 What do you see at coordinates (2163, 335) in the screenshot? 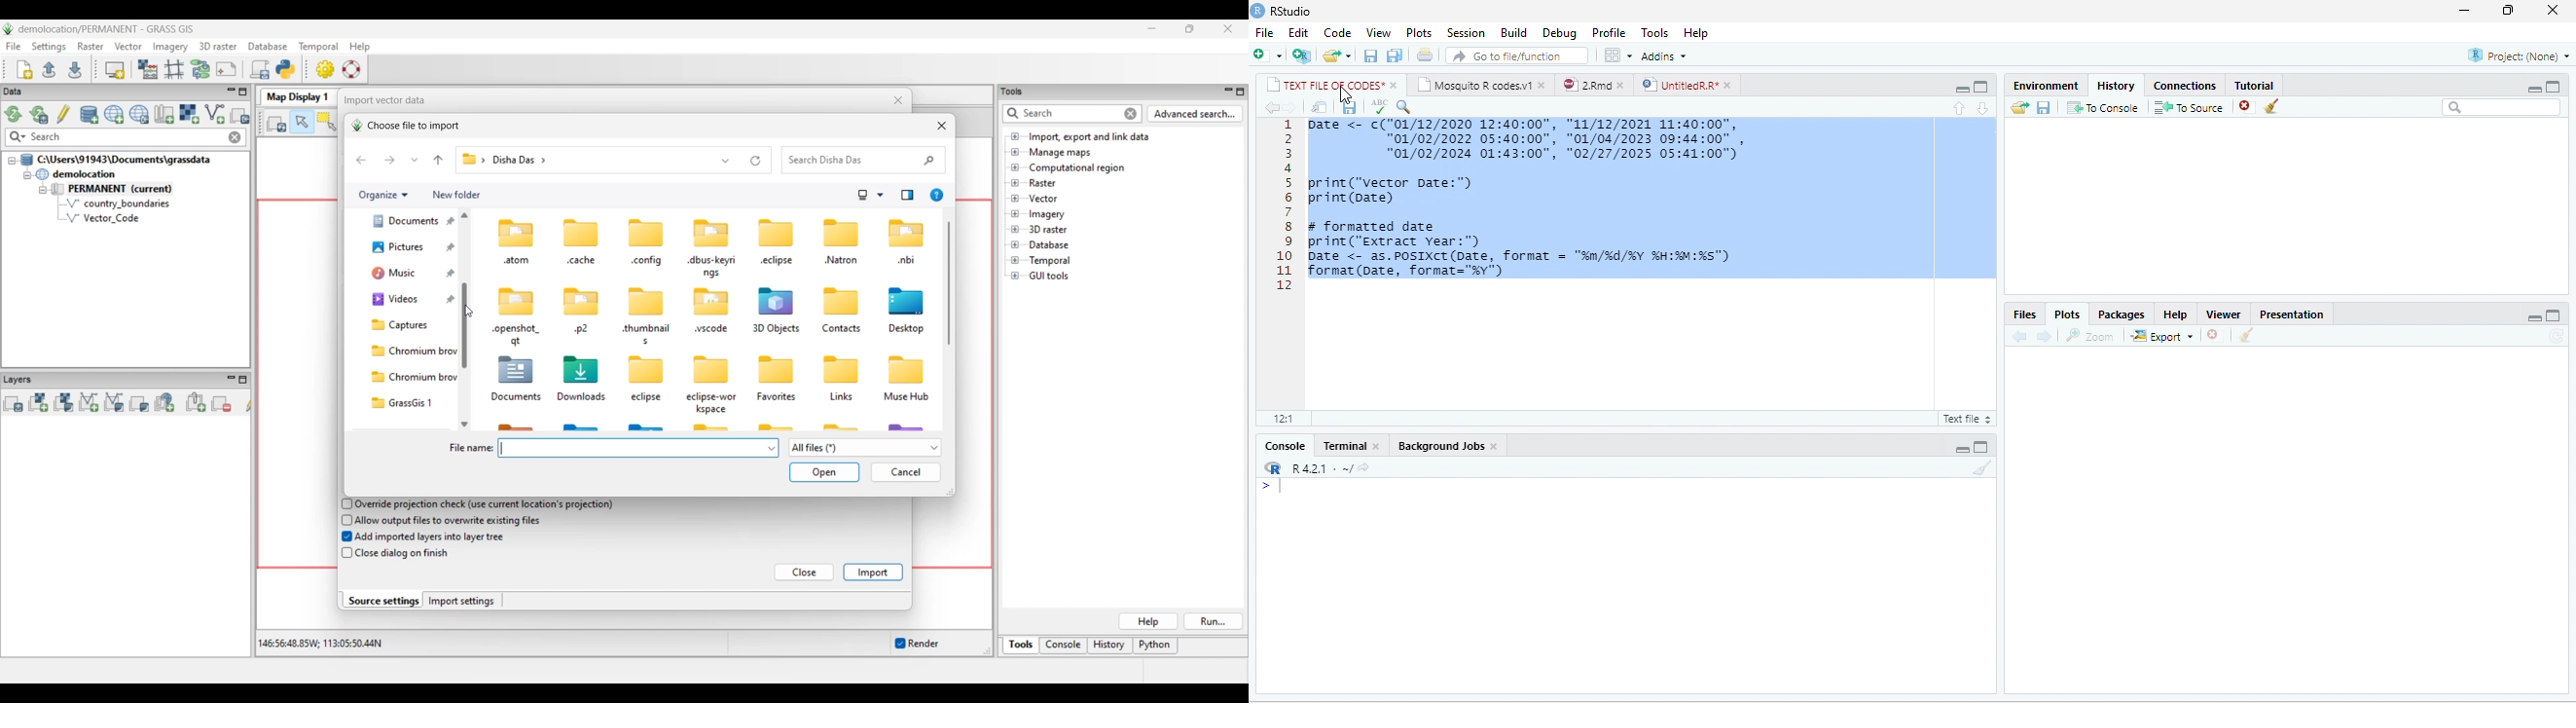
I see `Export` at bounding box center [2163, 335].